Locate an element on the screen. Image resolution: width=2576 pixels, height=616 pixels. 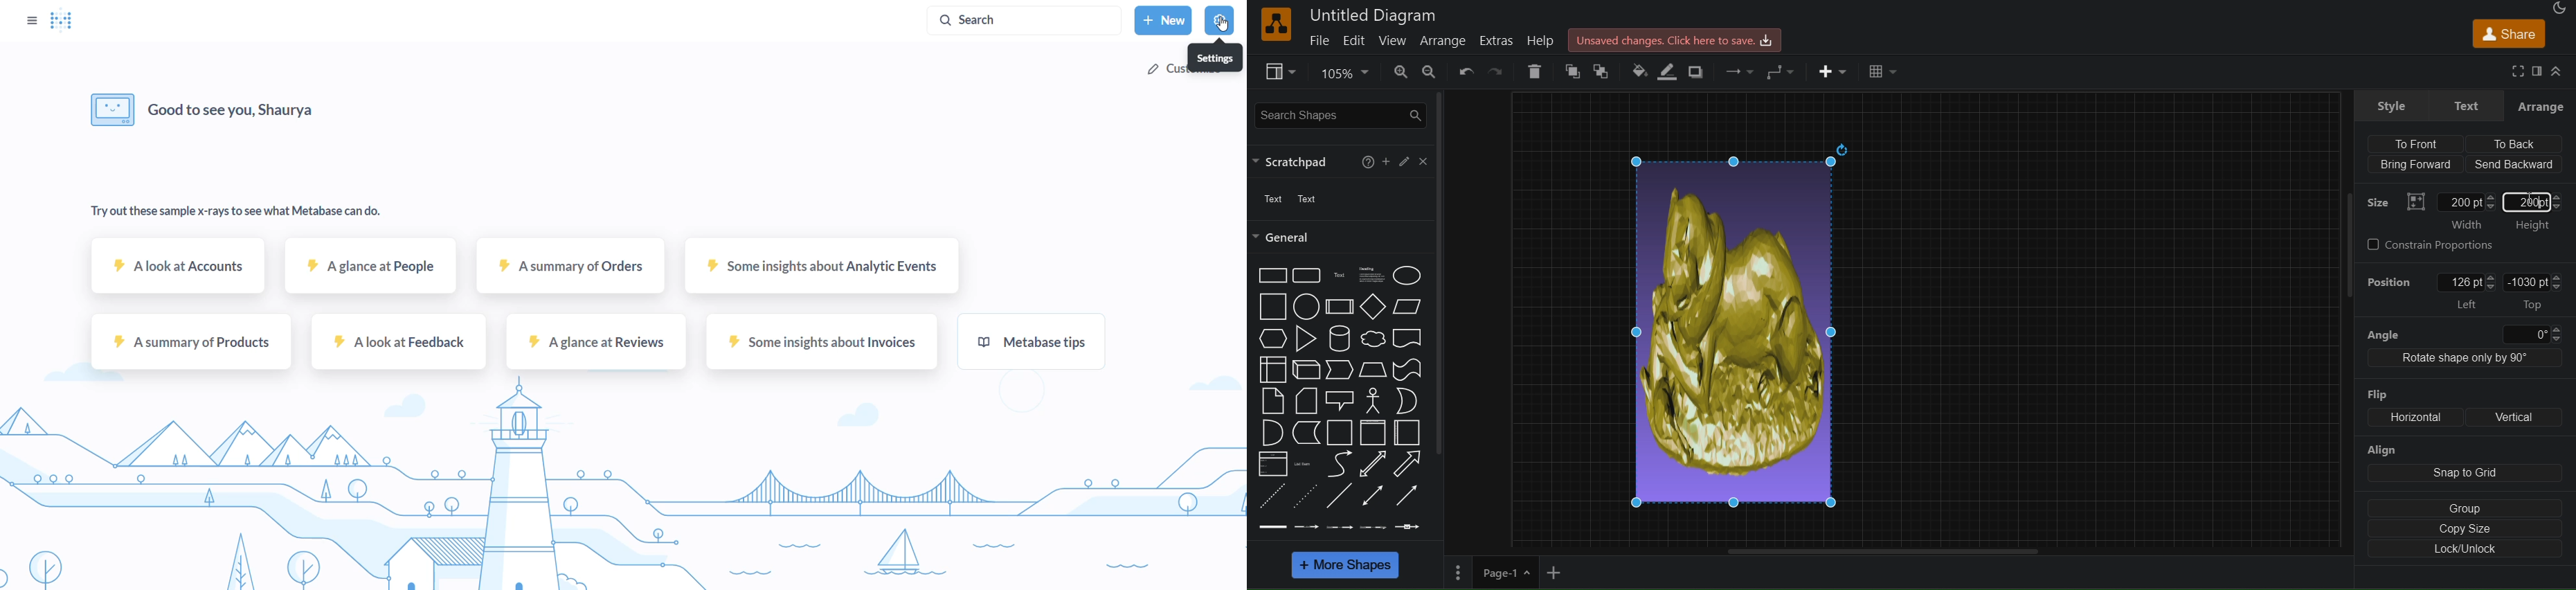
text is located at coordinates (1270, 200).